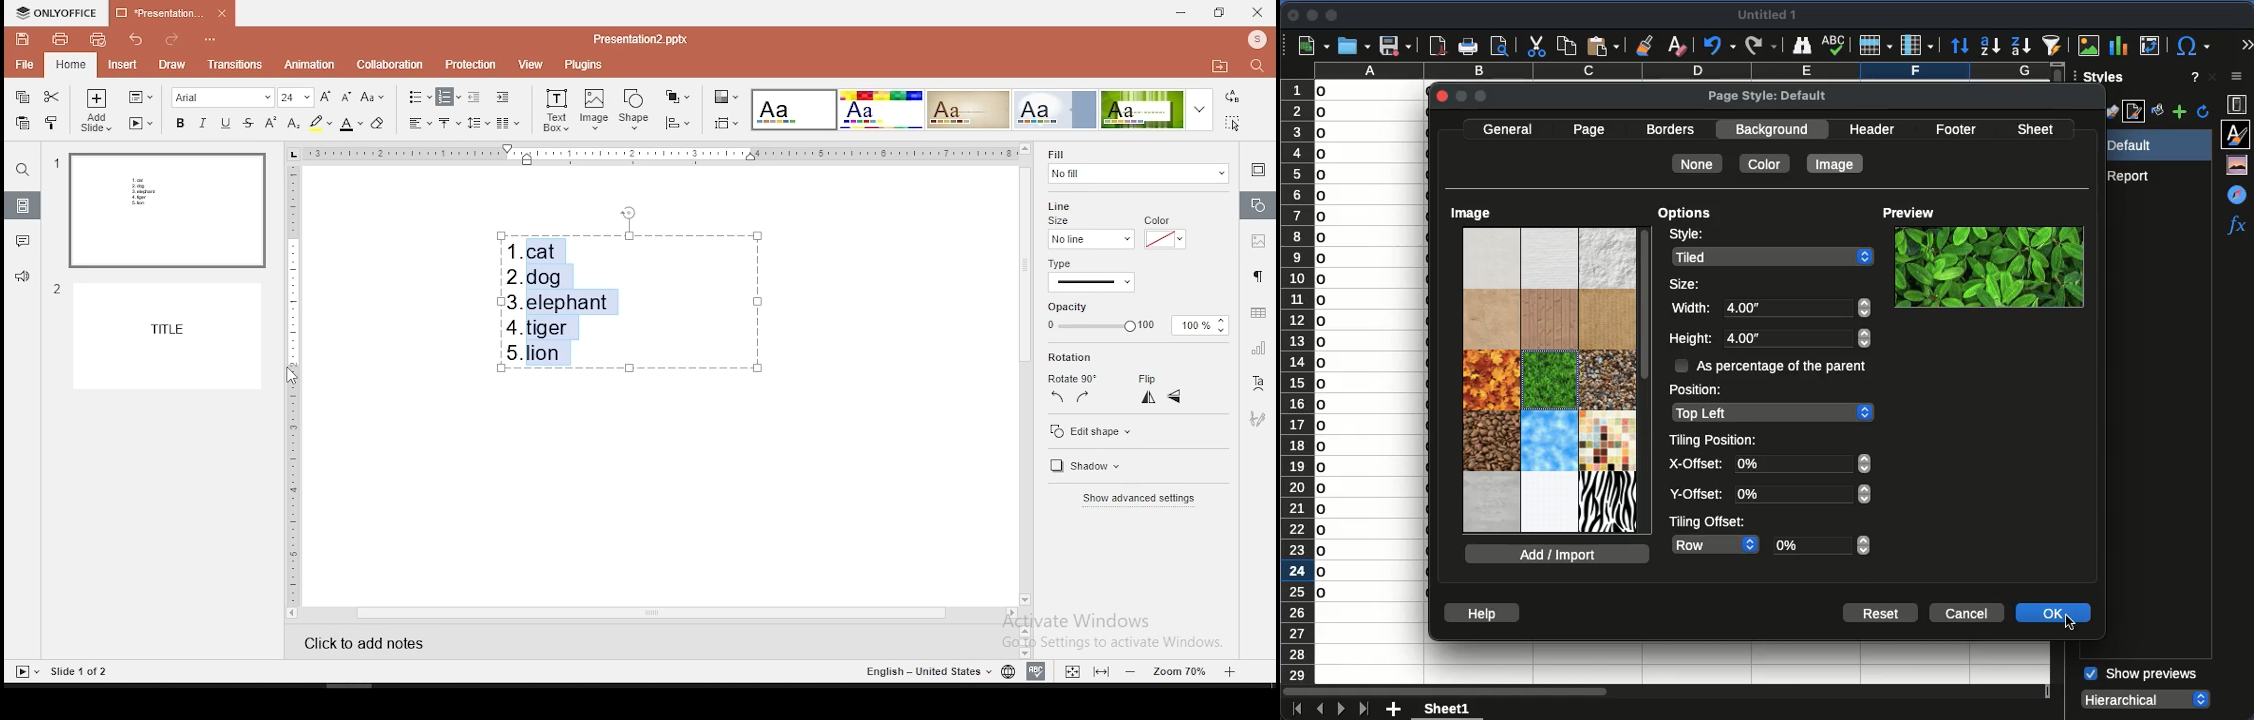 The height and width of the screenshot is (728, 2268). I want to click on click, so click(2073, 627).